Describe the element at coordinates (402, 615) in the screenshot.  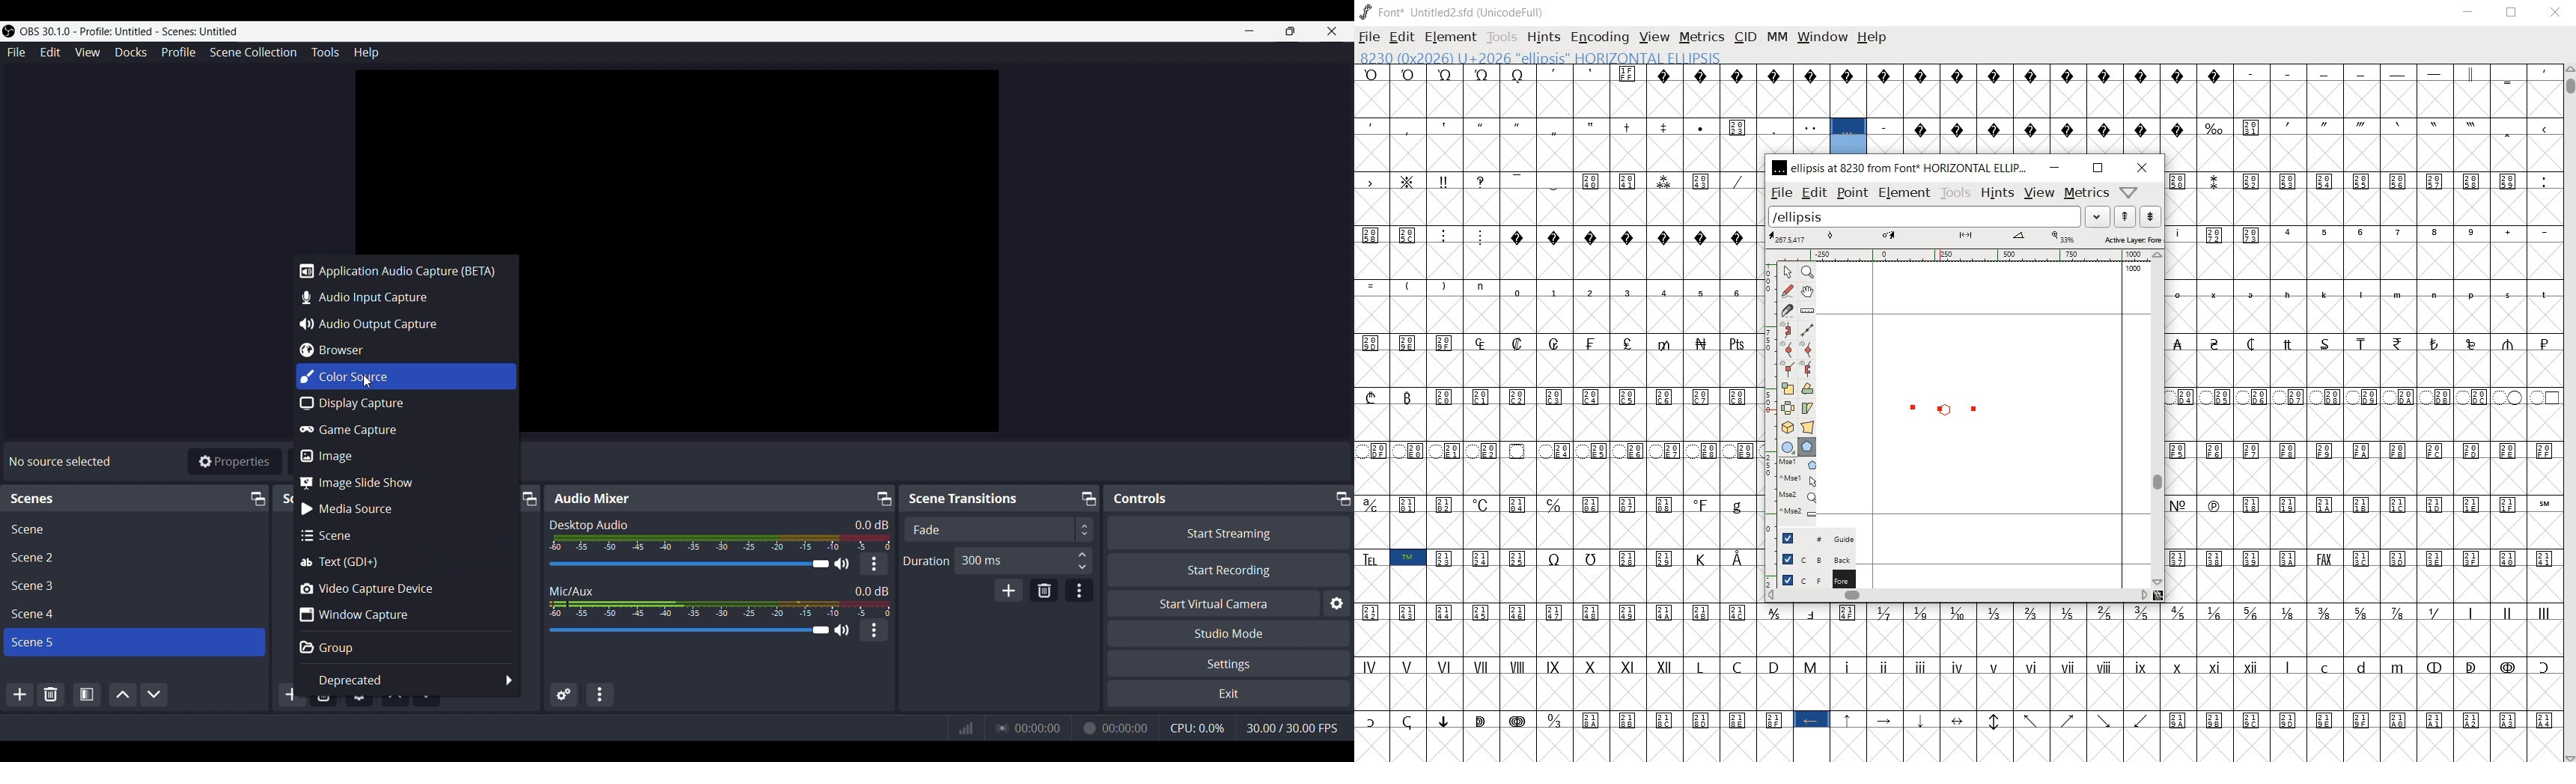
I see `Window capture` at that location.